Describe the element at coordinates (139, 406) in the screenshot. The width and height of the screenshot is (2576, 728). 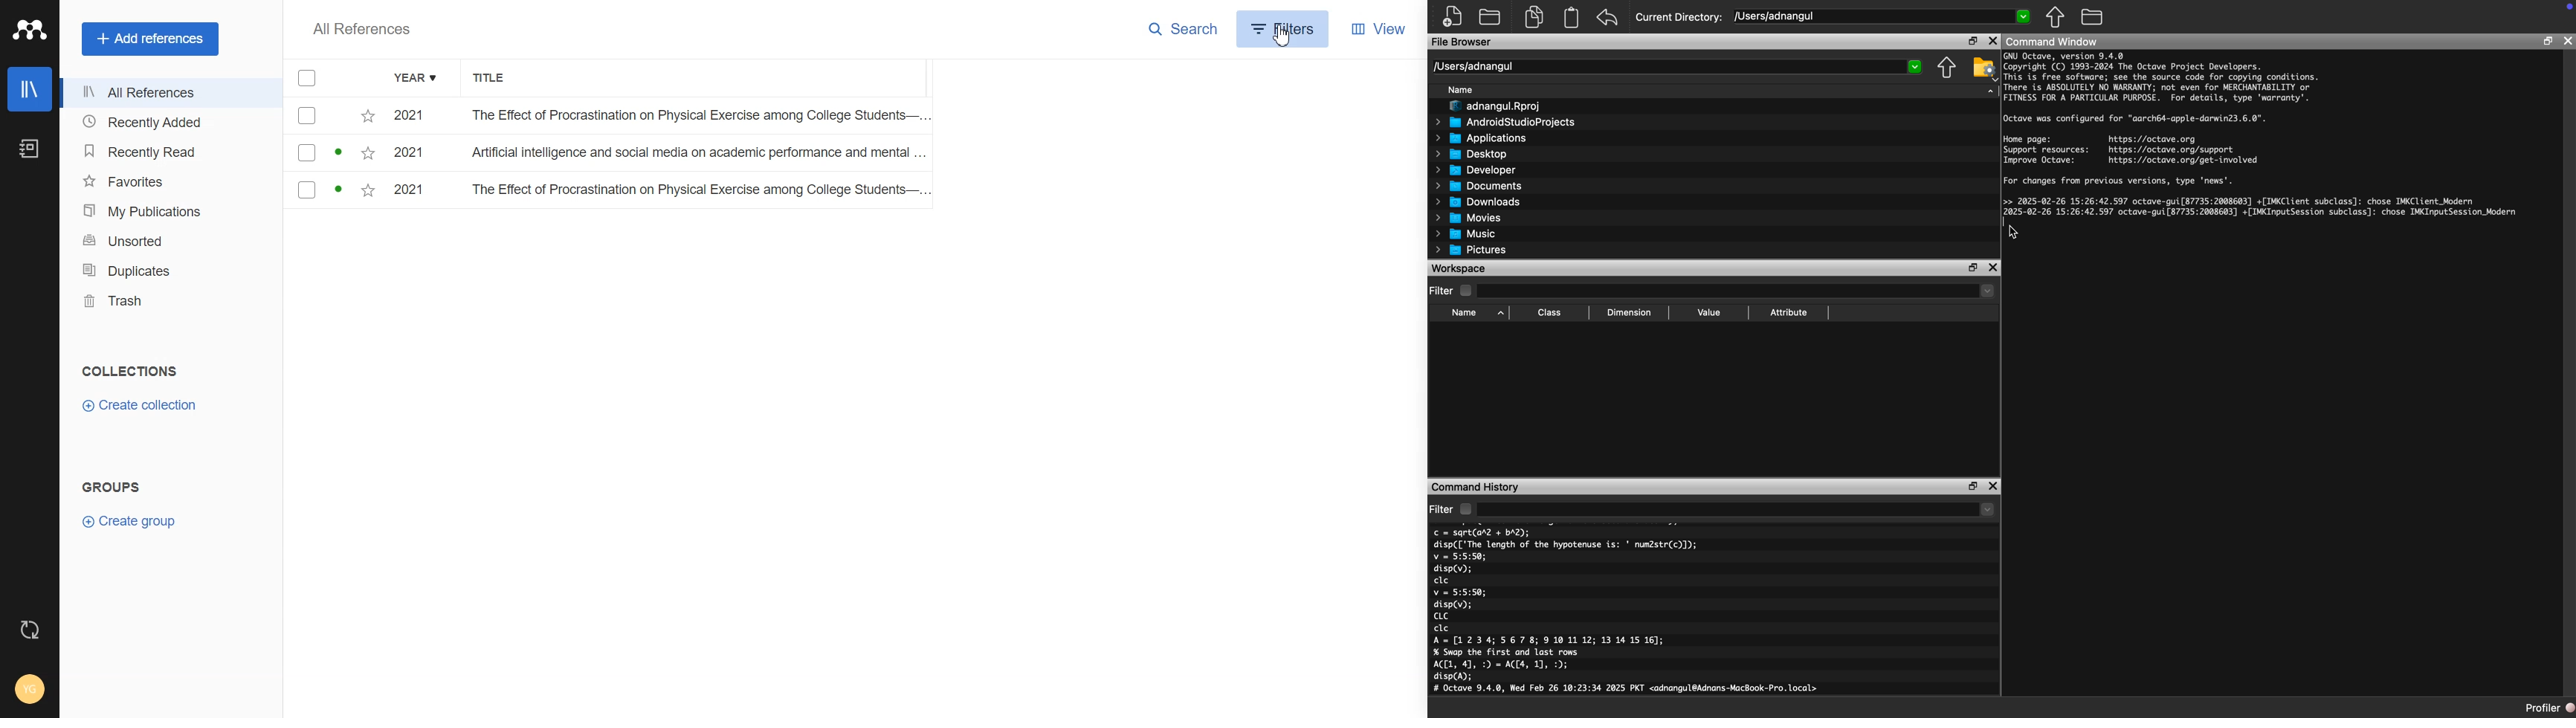
I see `Create collection` at that location.